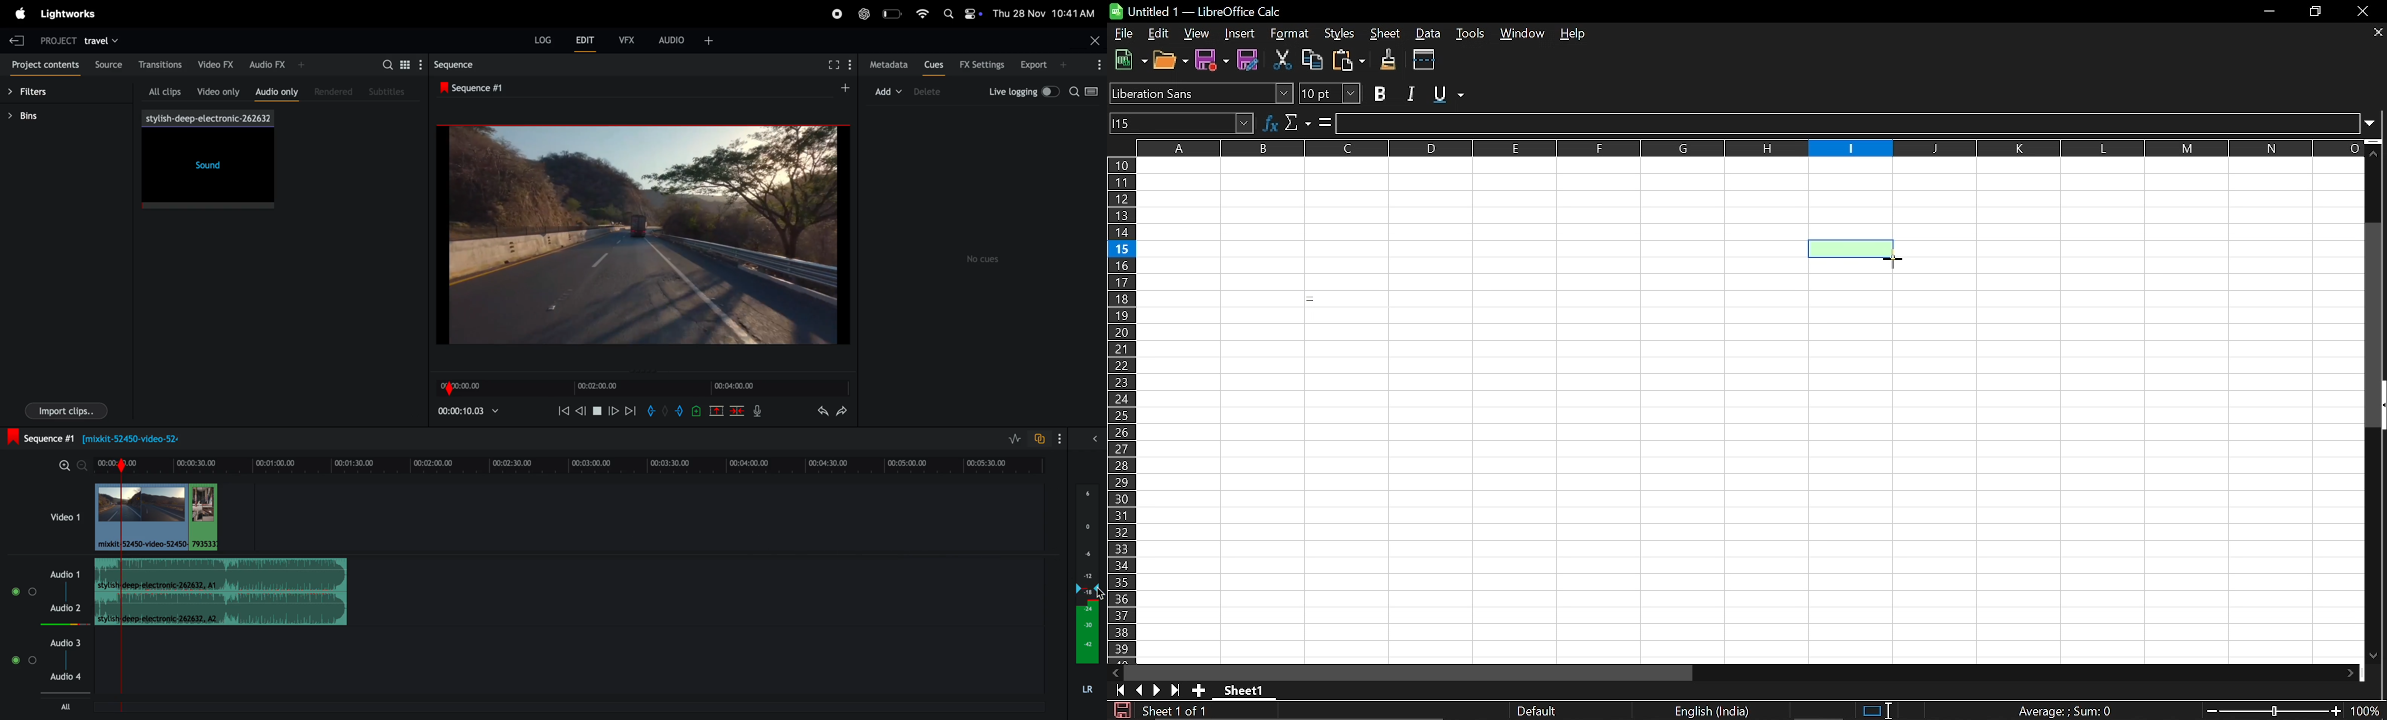 The image size is (2408, 728). What do you see at coordinates (1157, 33) in the screenshot?
I see `Edit` at bounding box center [1157, 33].